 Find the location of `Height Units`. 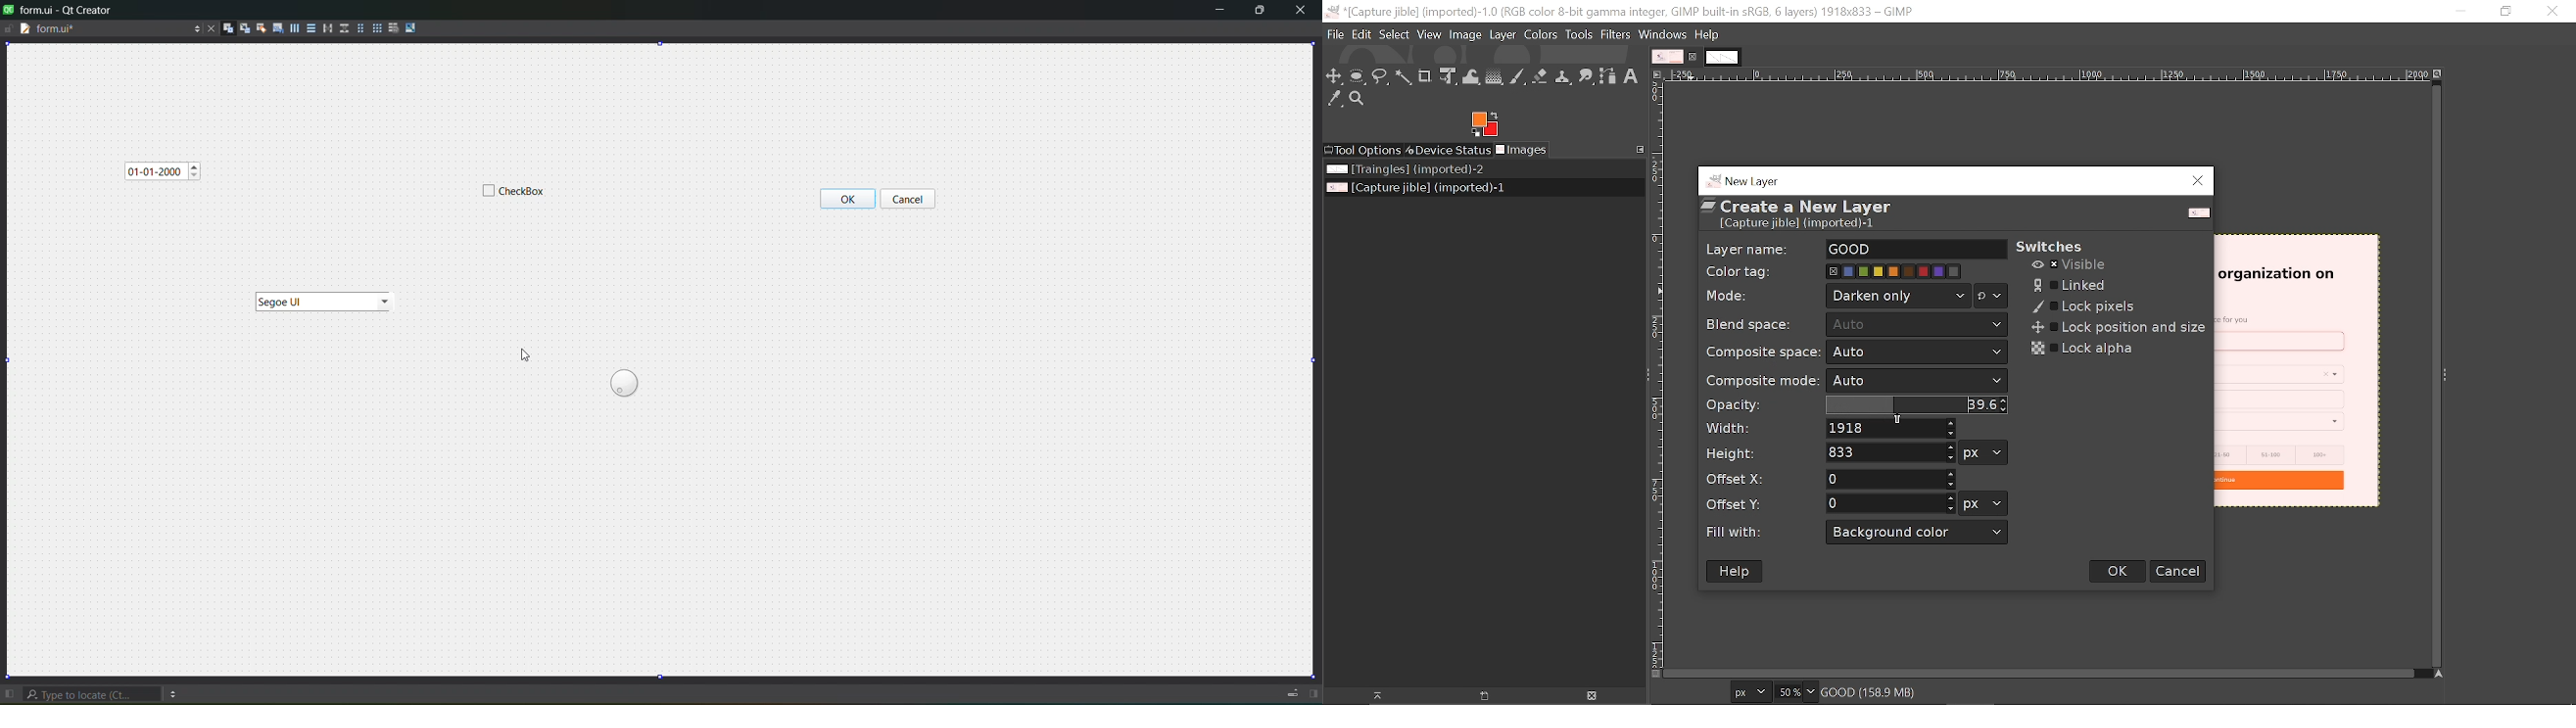

Height Units is located at coordinates (1983, 452).